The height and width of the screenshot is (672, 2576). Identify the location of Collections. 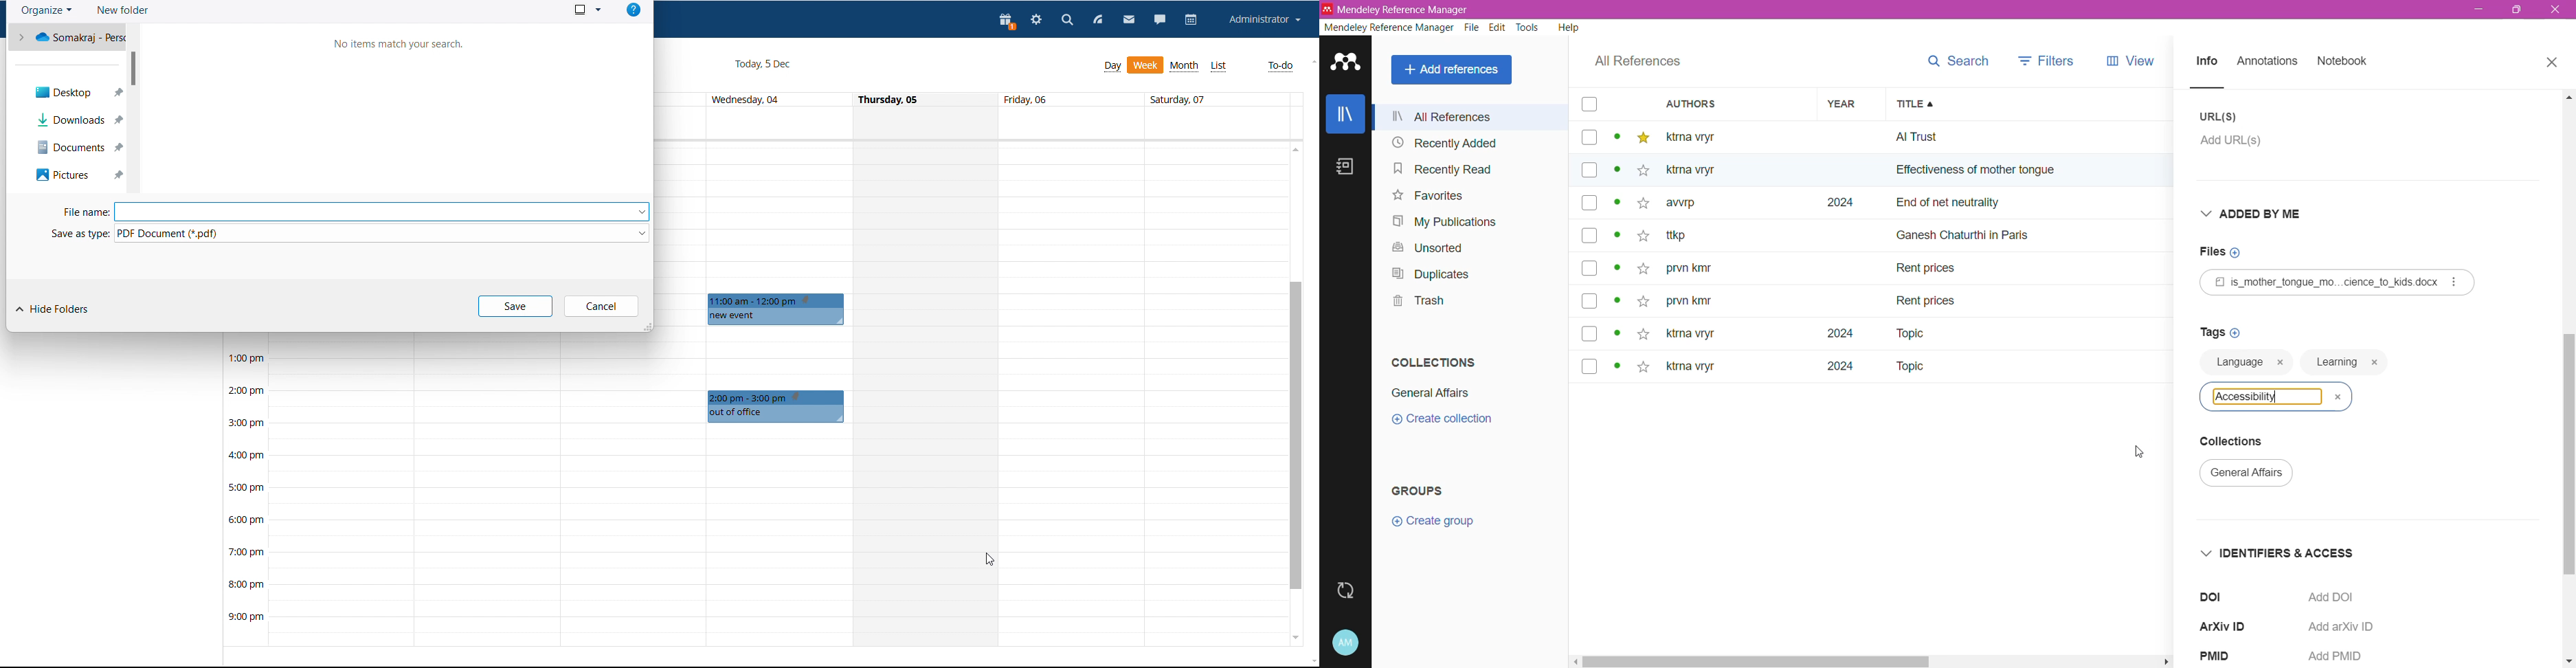
(2243, 443).